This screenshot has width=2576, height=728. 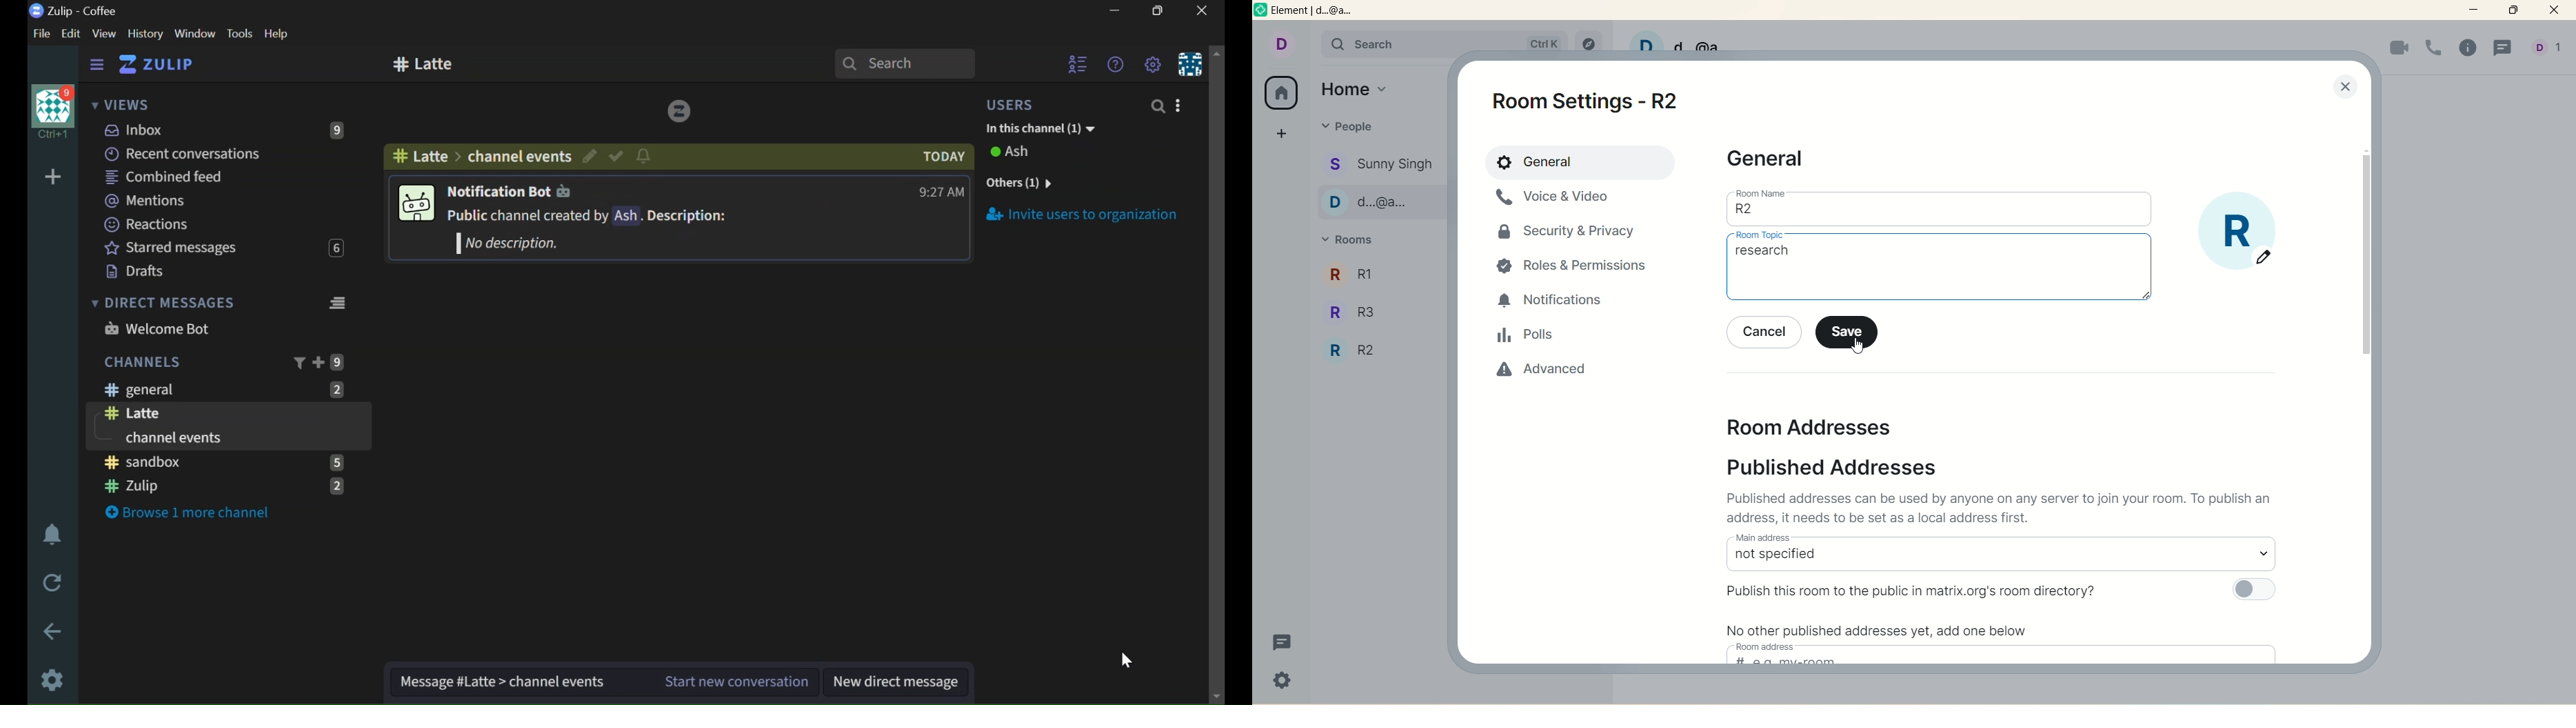 What do you see at coordinates (2502, 50) in the screenshot?
I see `threads` at bounding box center [2502, 50].